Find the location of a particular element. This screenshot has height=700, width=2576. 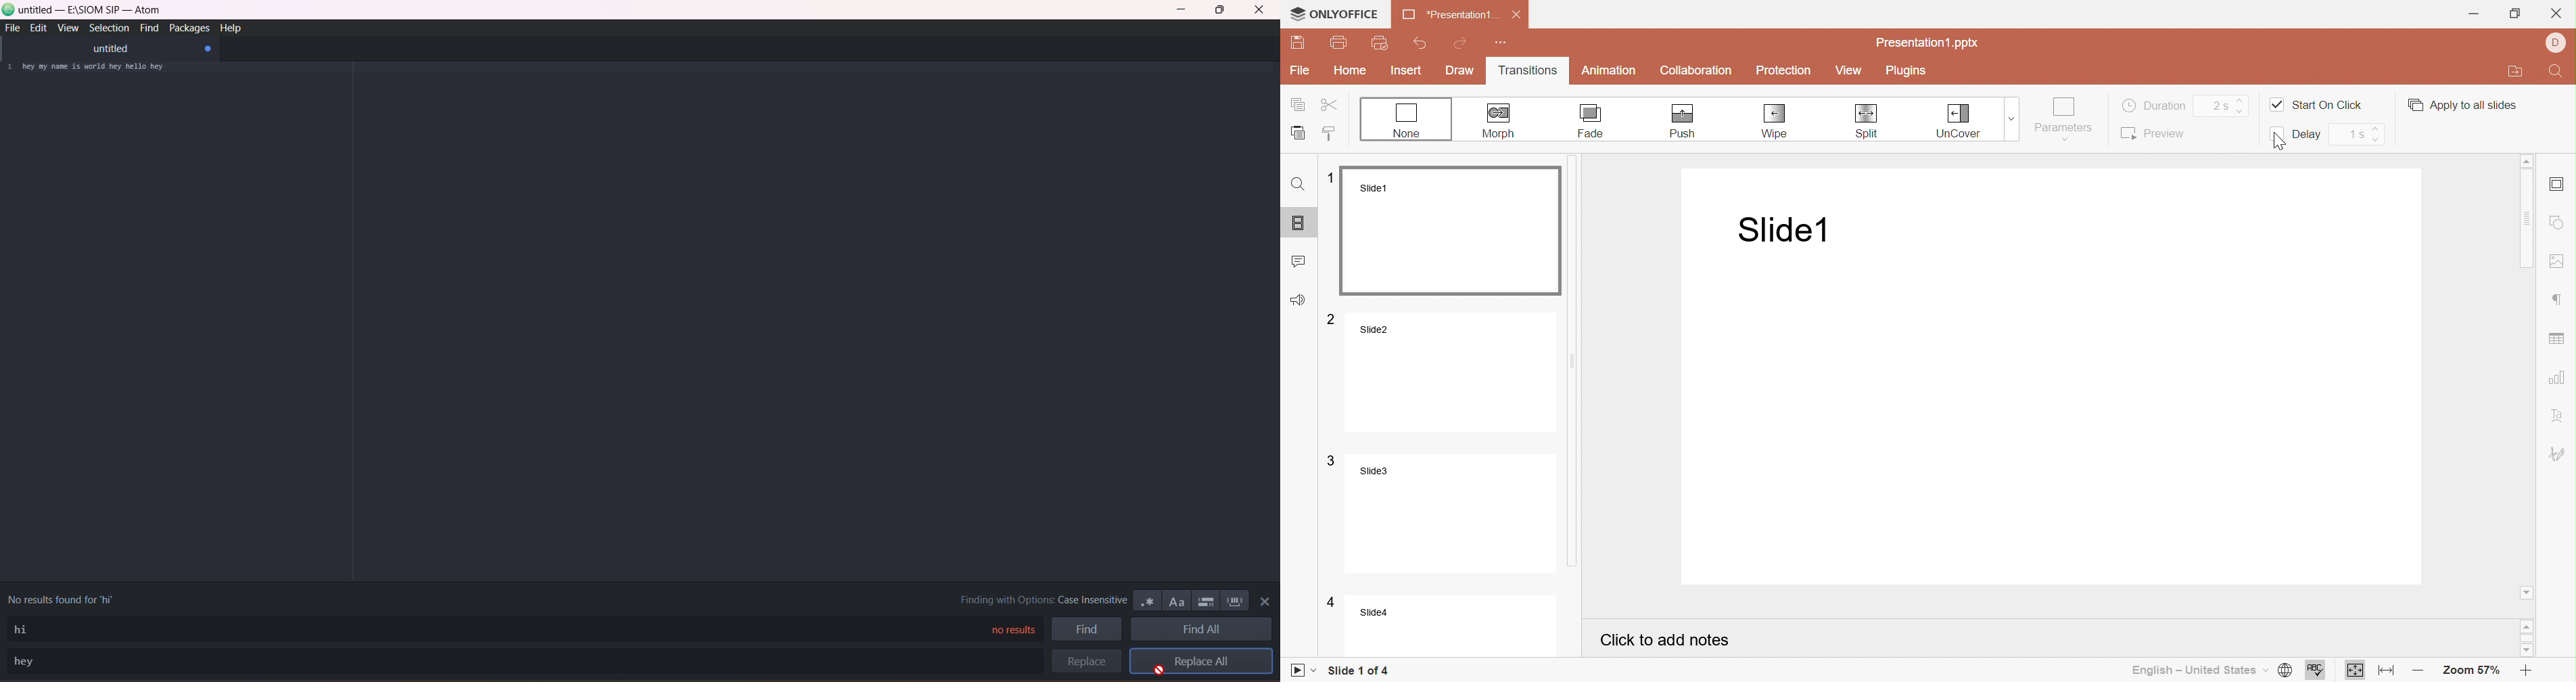

Scroll bar is located at coordinates (1583, 365).